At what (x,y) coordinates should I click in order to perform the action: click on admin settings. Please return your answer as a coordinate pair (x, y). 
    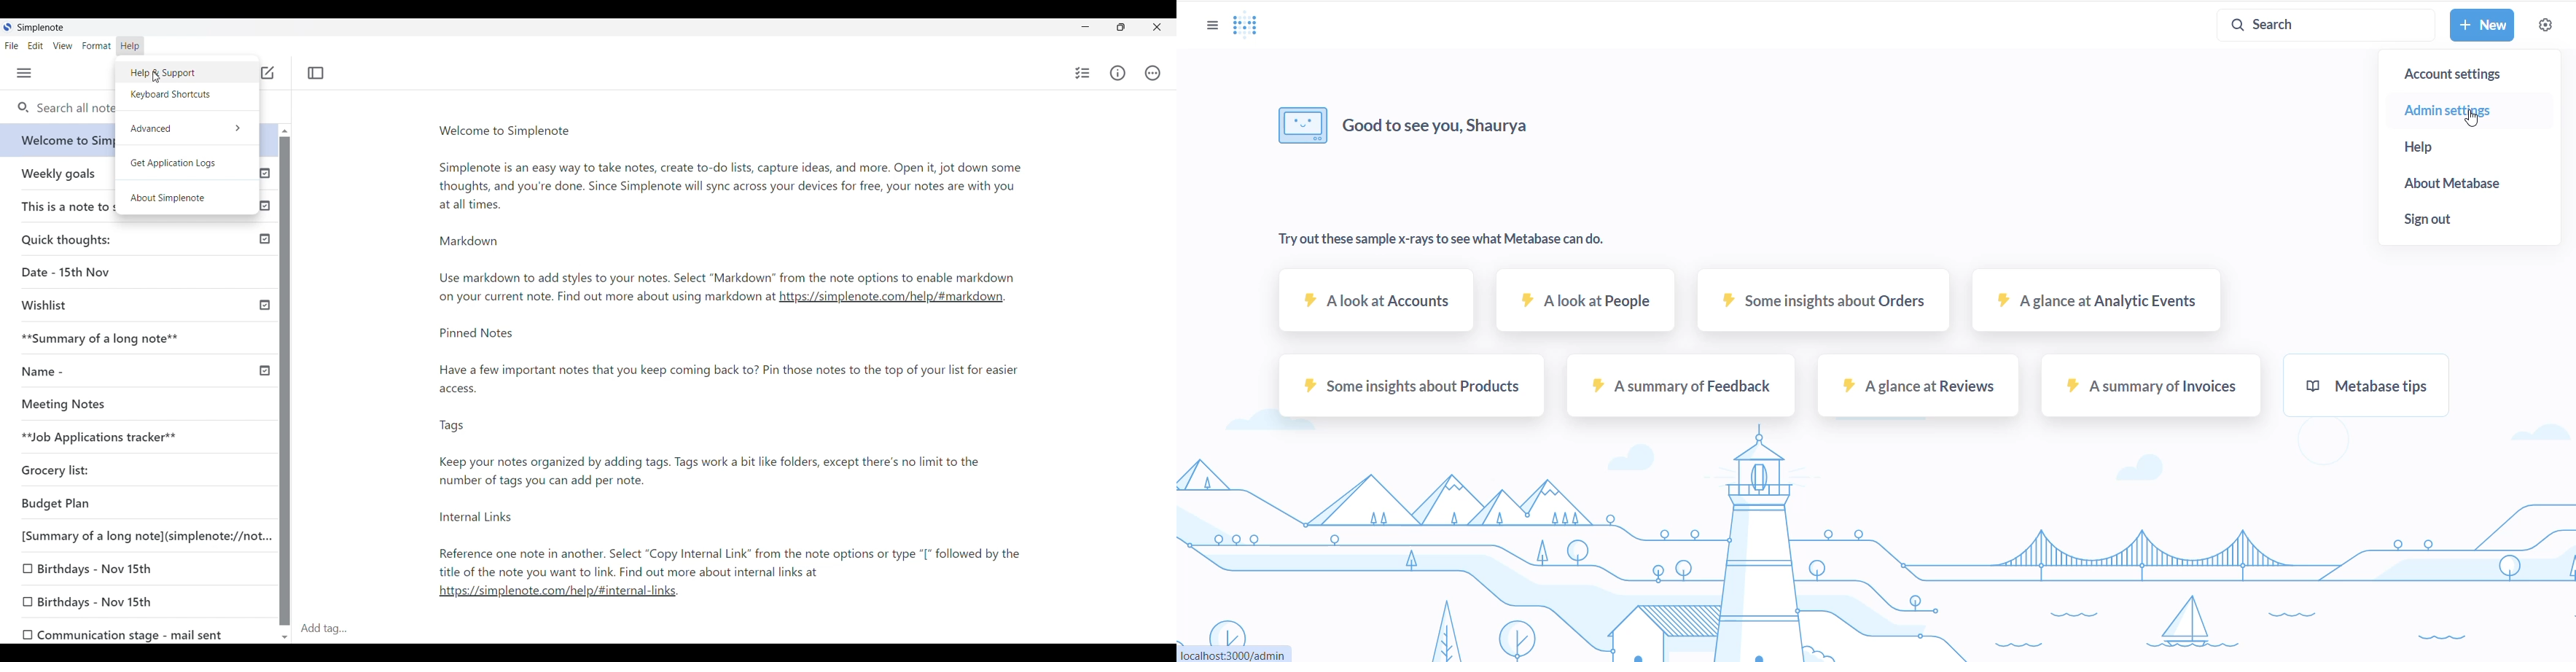
    Looking at the image, I should click on (2464, 109).